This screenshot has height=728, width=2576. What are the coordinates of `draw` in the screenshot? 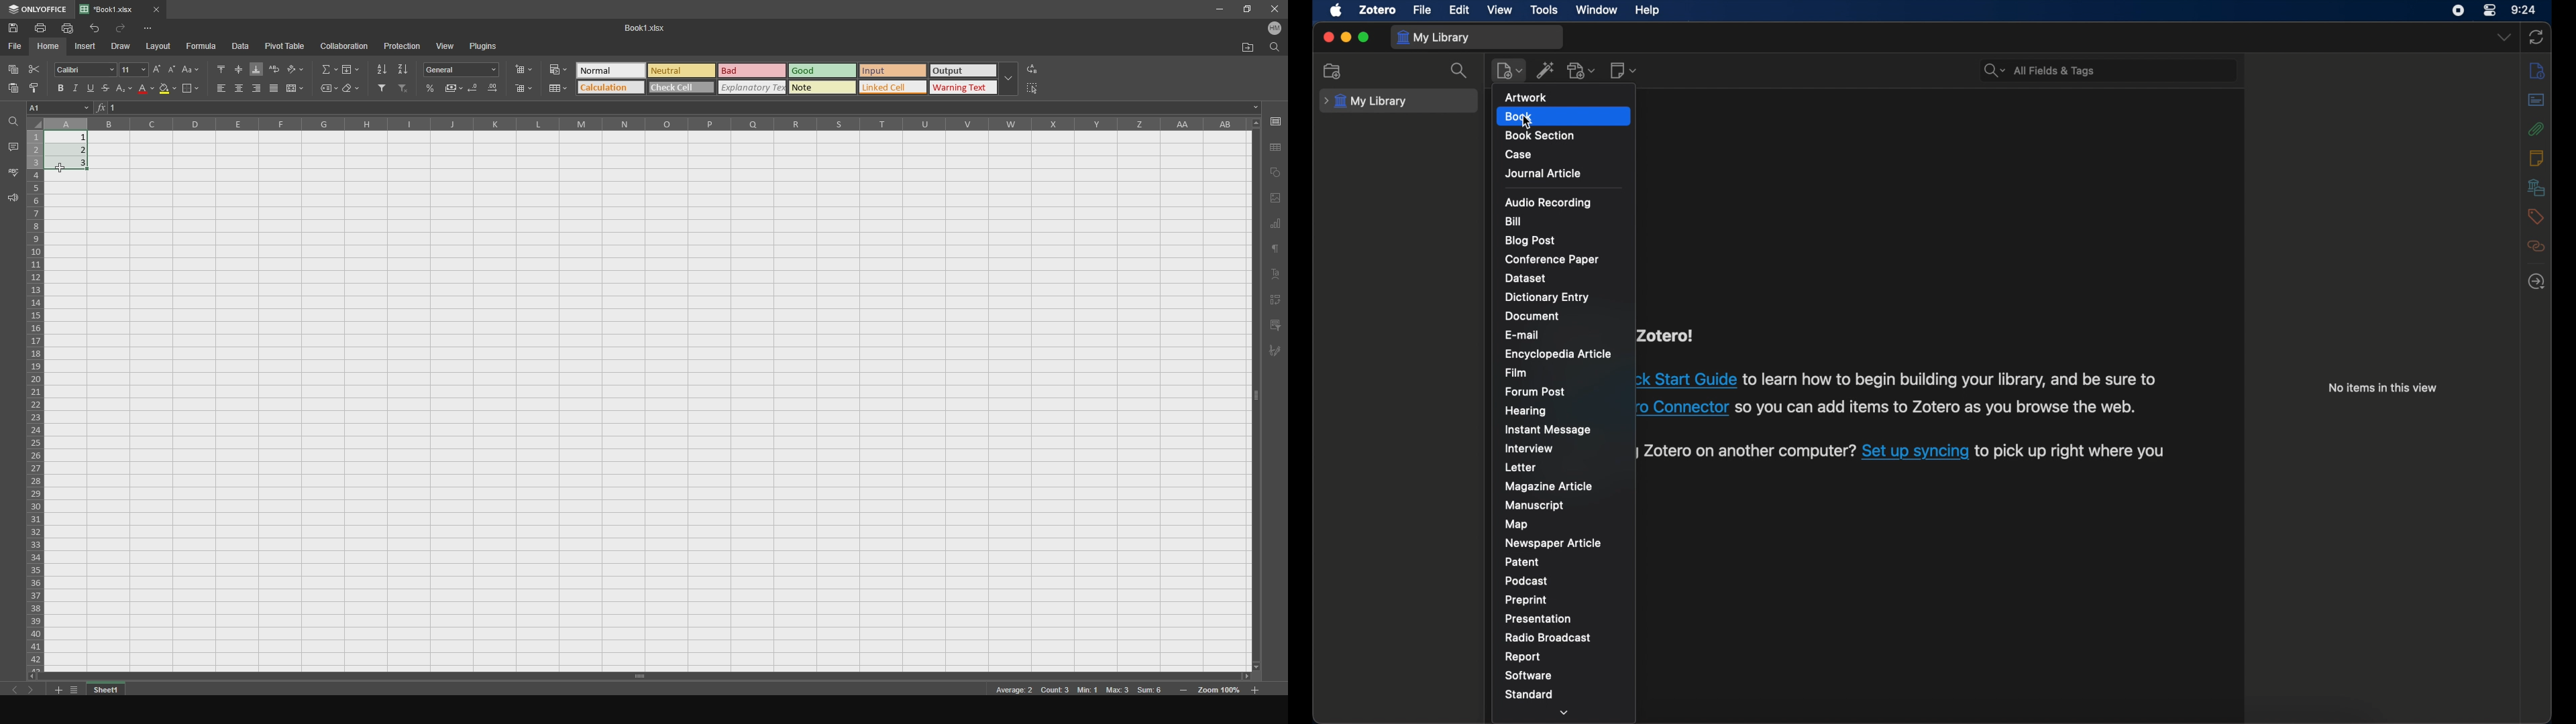 It's located at (125, 46).